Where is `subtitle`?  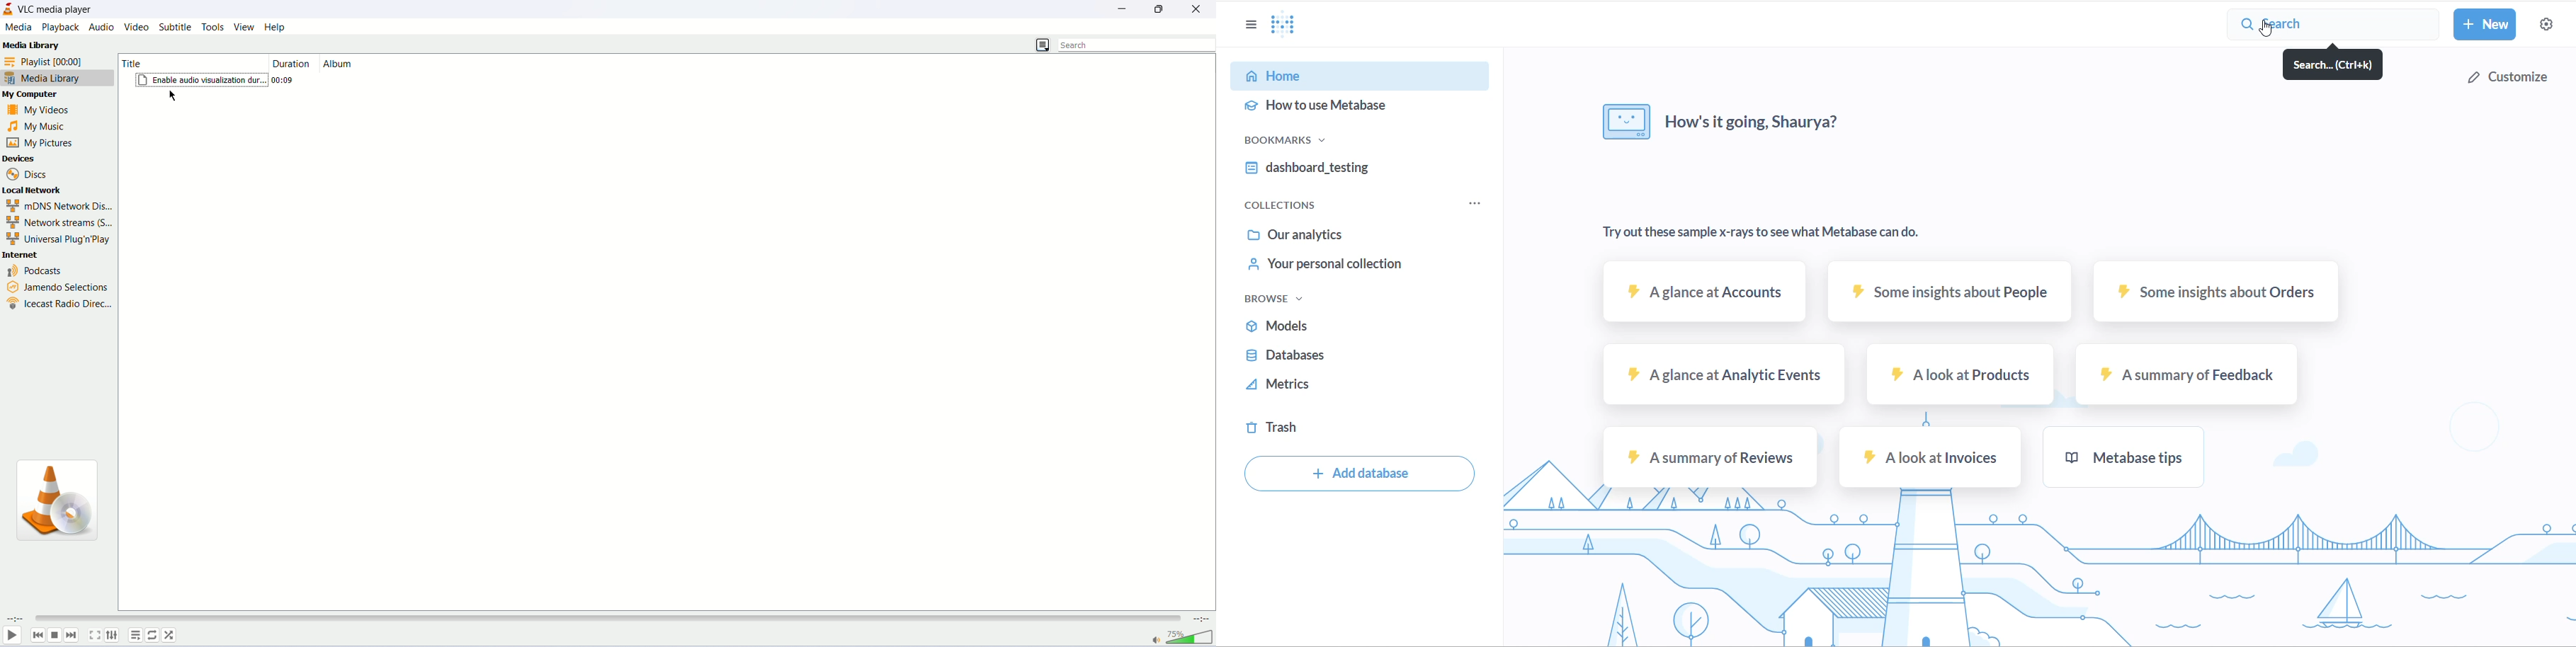
subtitle is located at coordinates (177, 27).